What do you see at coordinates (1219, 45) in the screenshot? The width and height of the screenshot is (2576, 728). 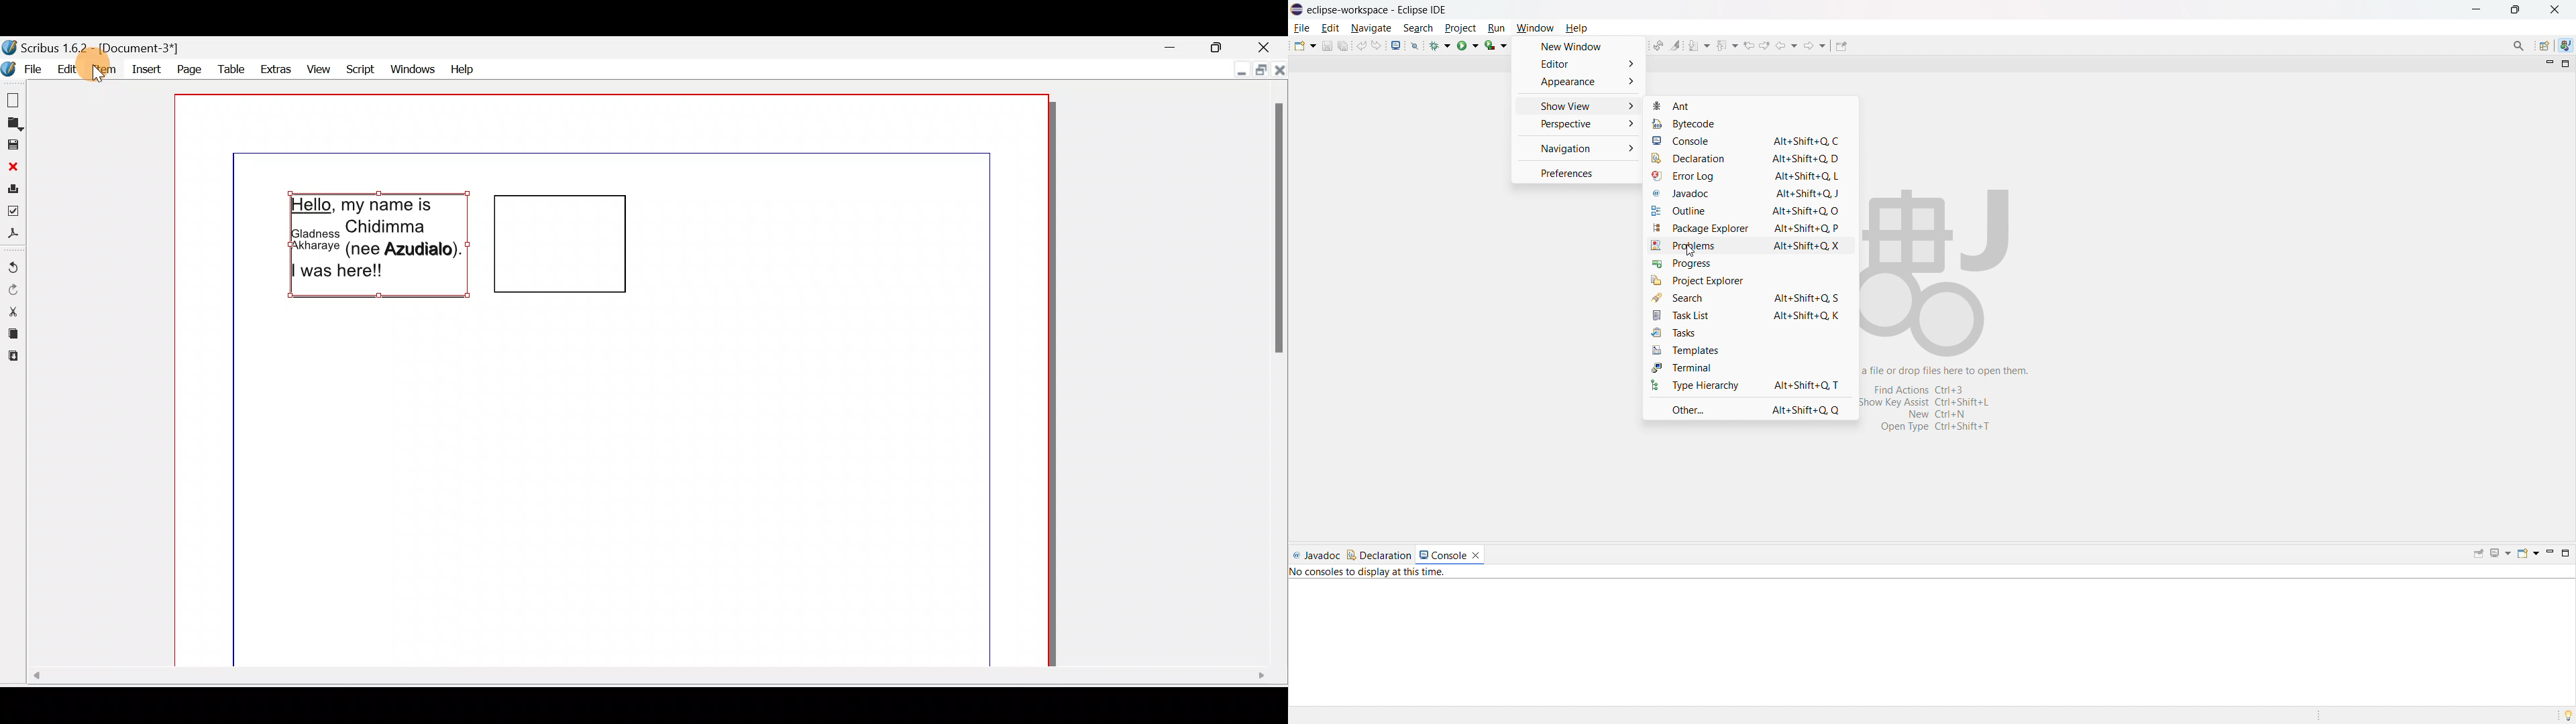 I see `Maximise` at bounding box center [1219, 45].